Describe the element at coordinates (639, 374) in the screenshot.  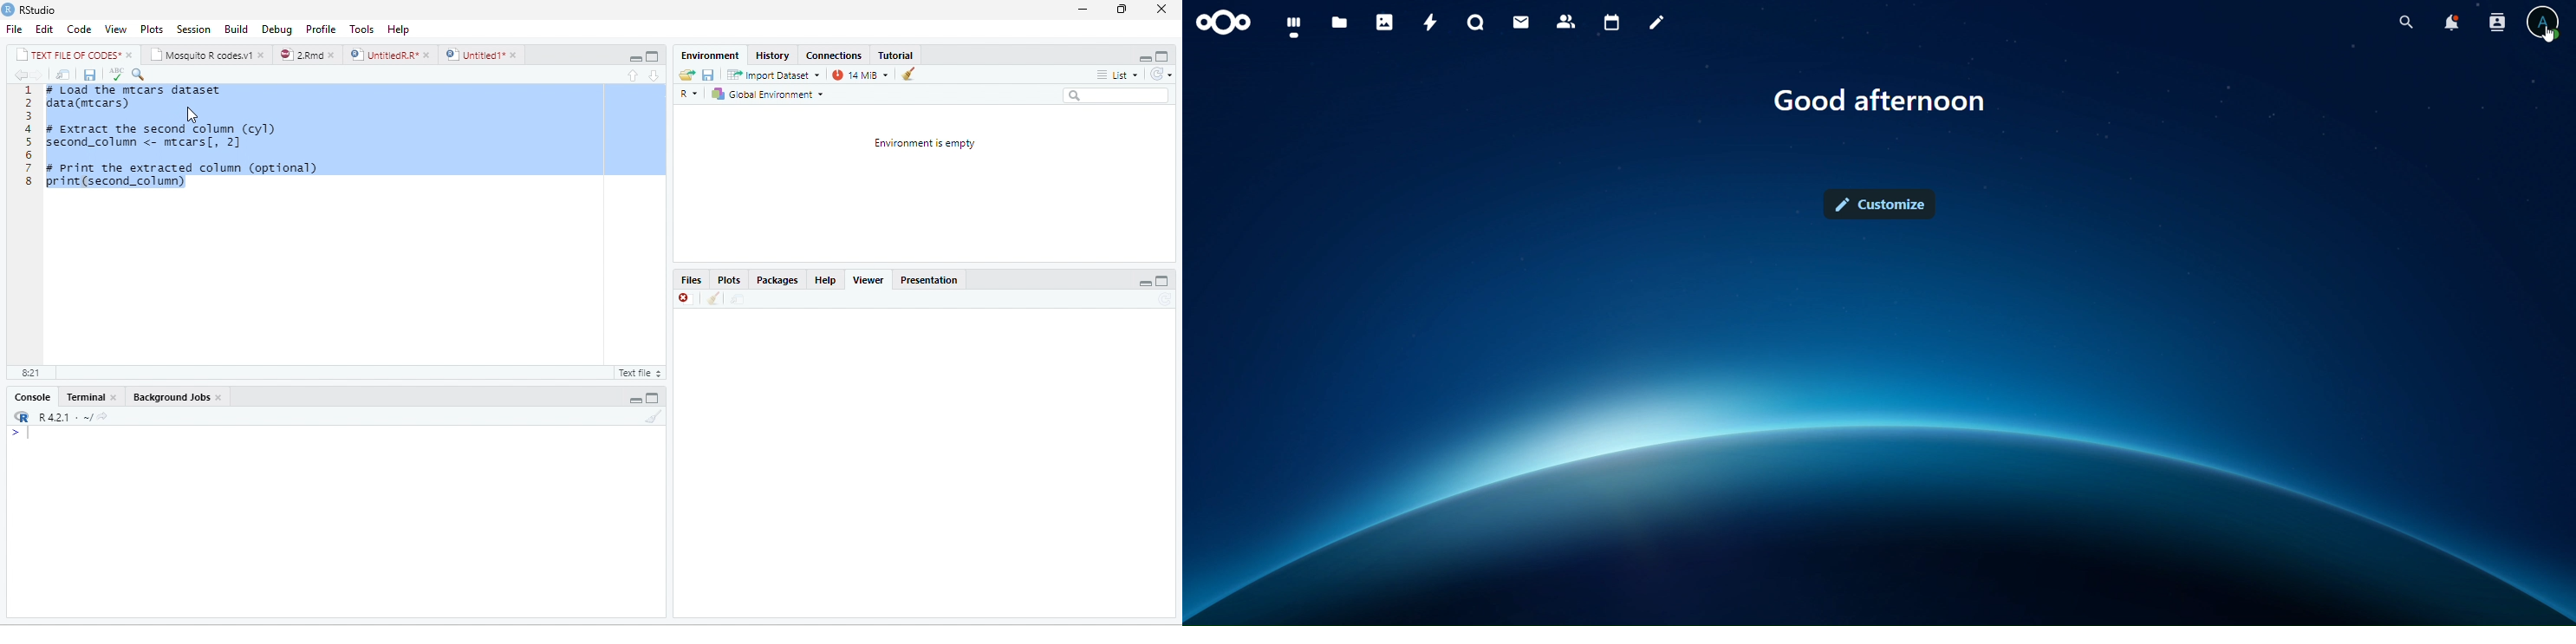
I see `text file` at that location.